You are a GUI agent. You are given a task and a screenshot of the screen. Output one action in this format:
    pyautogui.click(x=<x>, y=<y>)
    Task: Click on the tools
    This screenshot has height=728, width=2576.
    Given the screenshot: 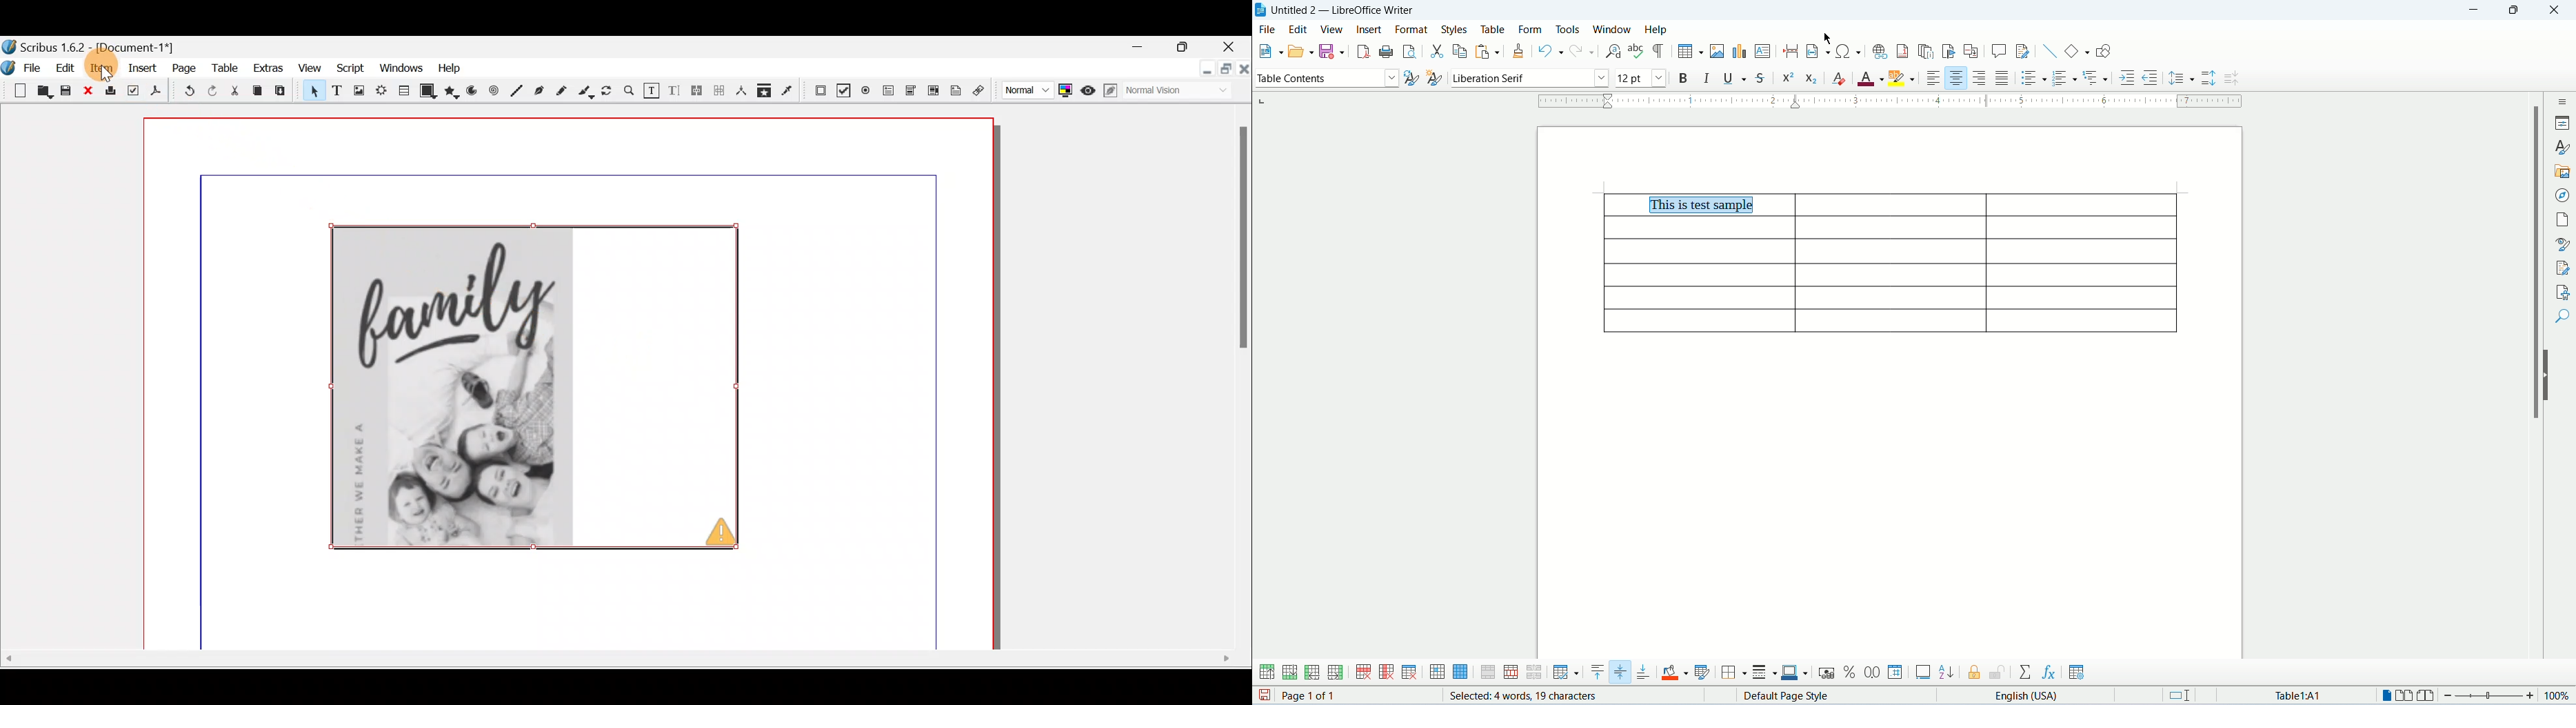 What is the action you would take?
    pyautogui.click(x=1572, y=29)
    